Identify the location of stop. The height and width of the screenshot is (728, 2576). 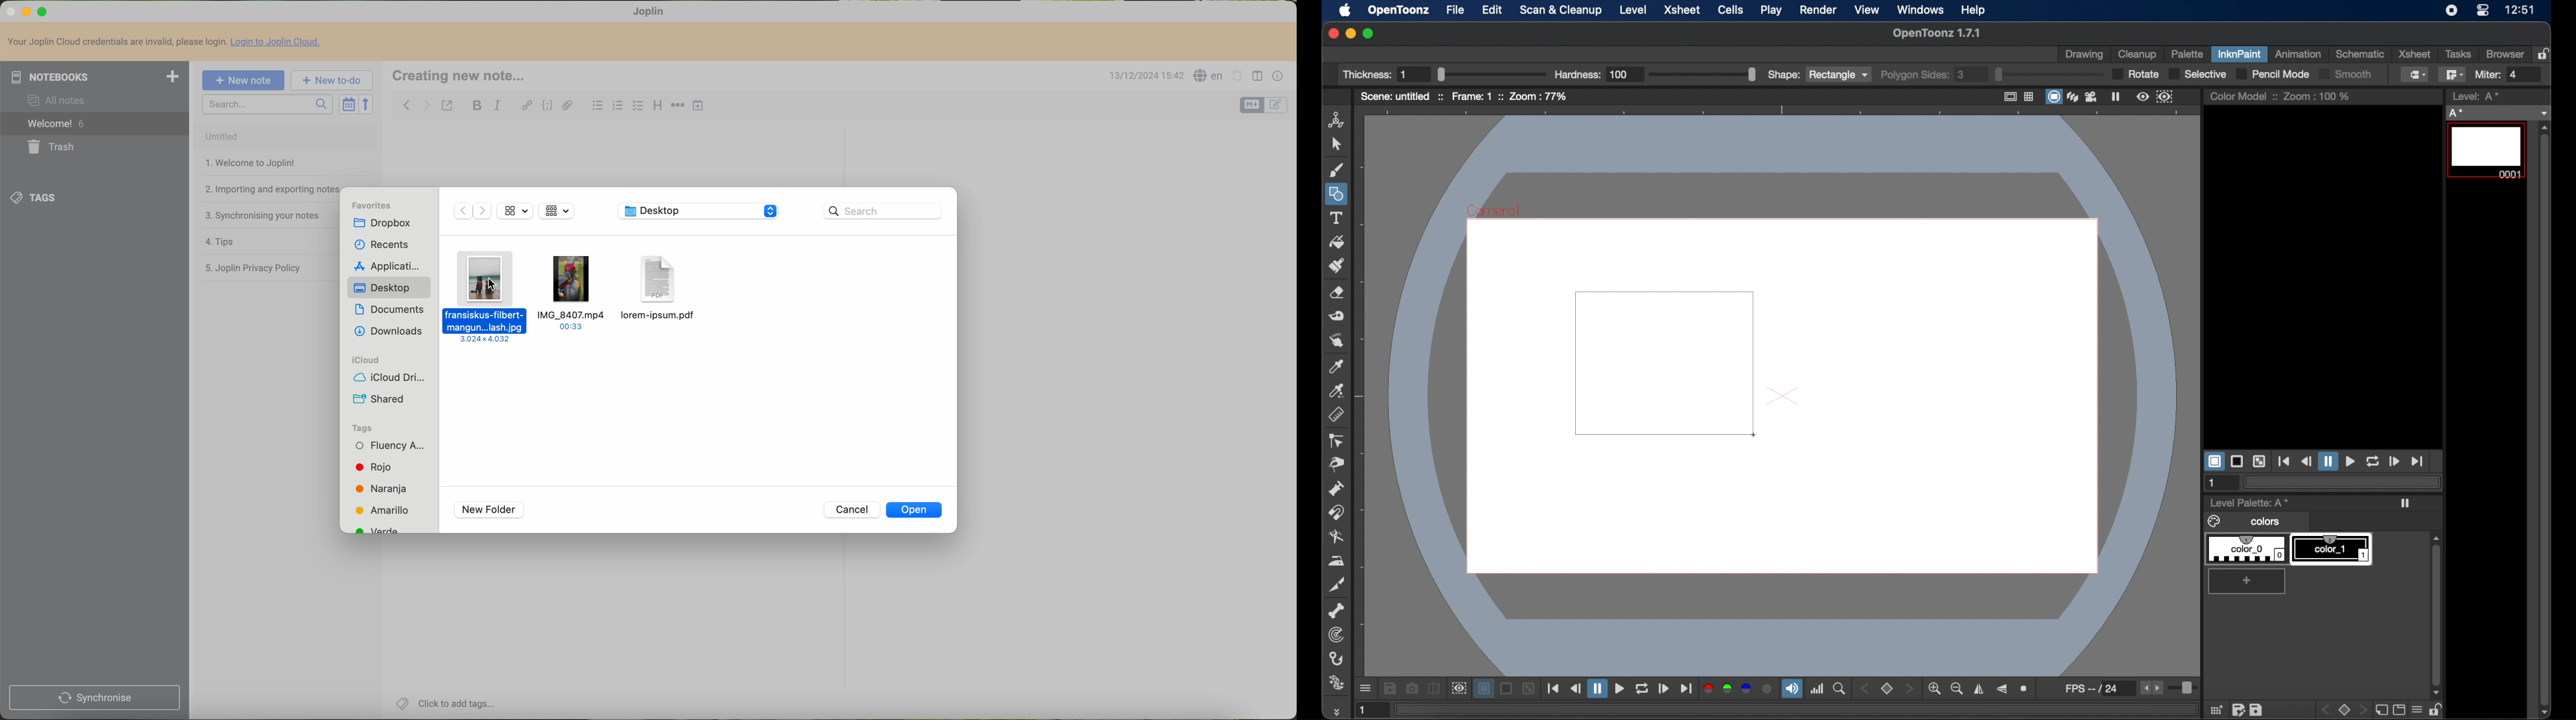
(2345, 709).